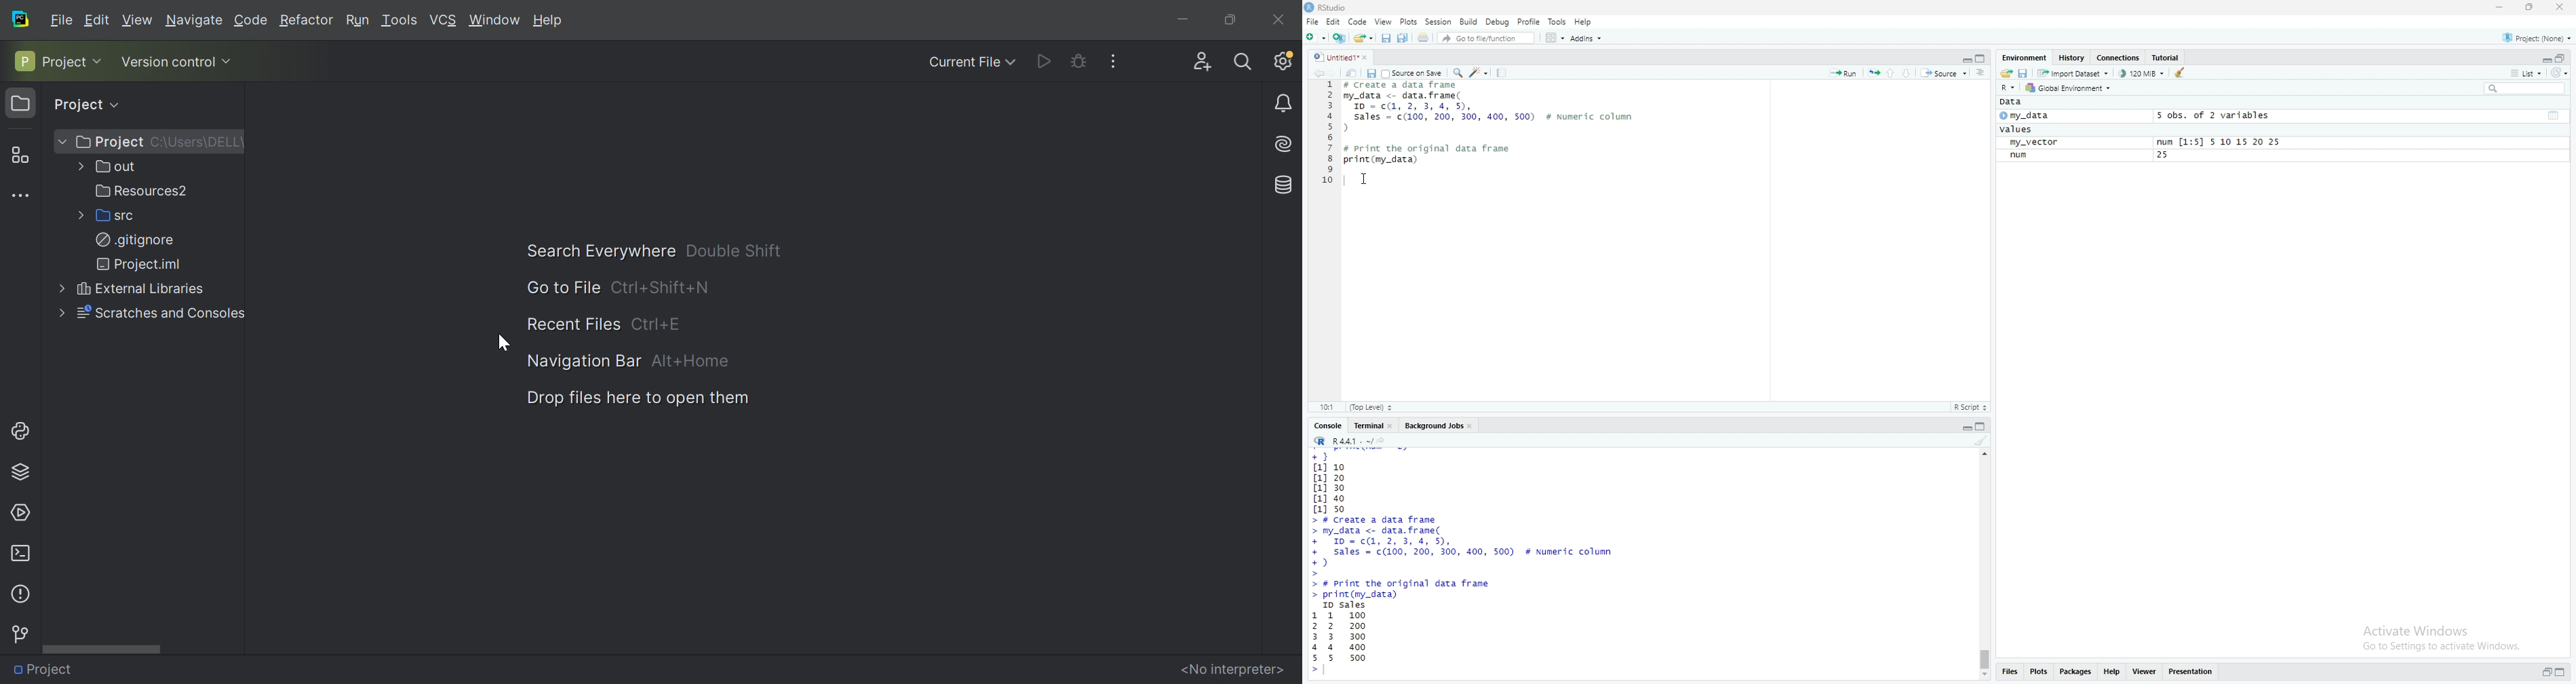 This screenshot has width=2576, height=700. What do you see at coordinates (1382, 23) in the screenshot?
I see `View` at bounding box center [1382, 23].